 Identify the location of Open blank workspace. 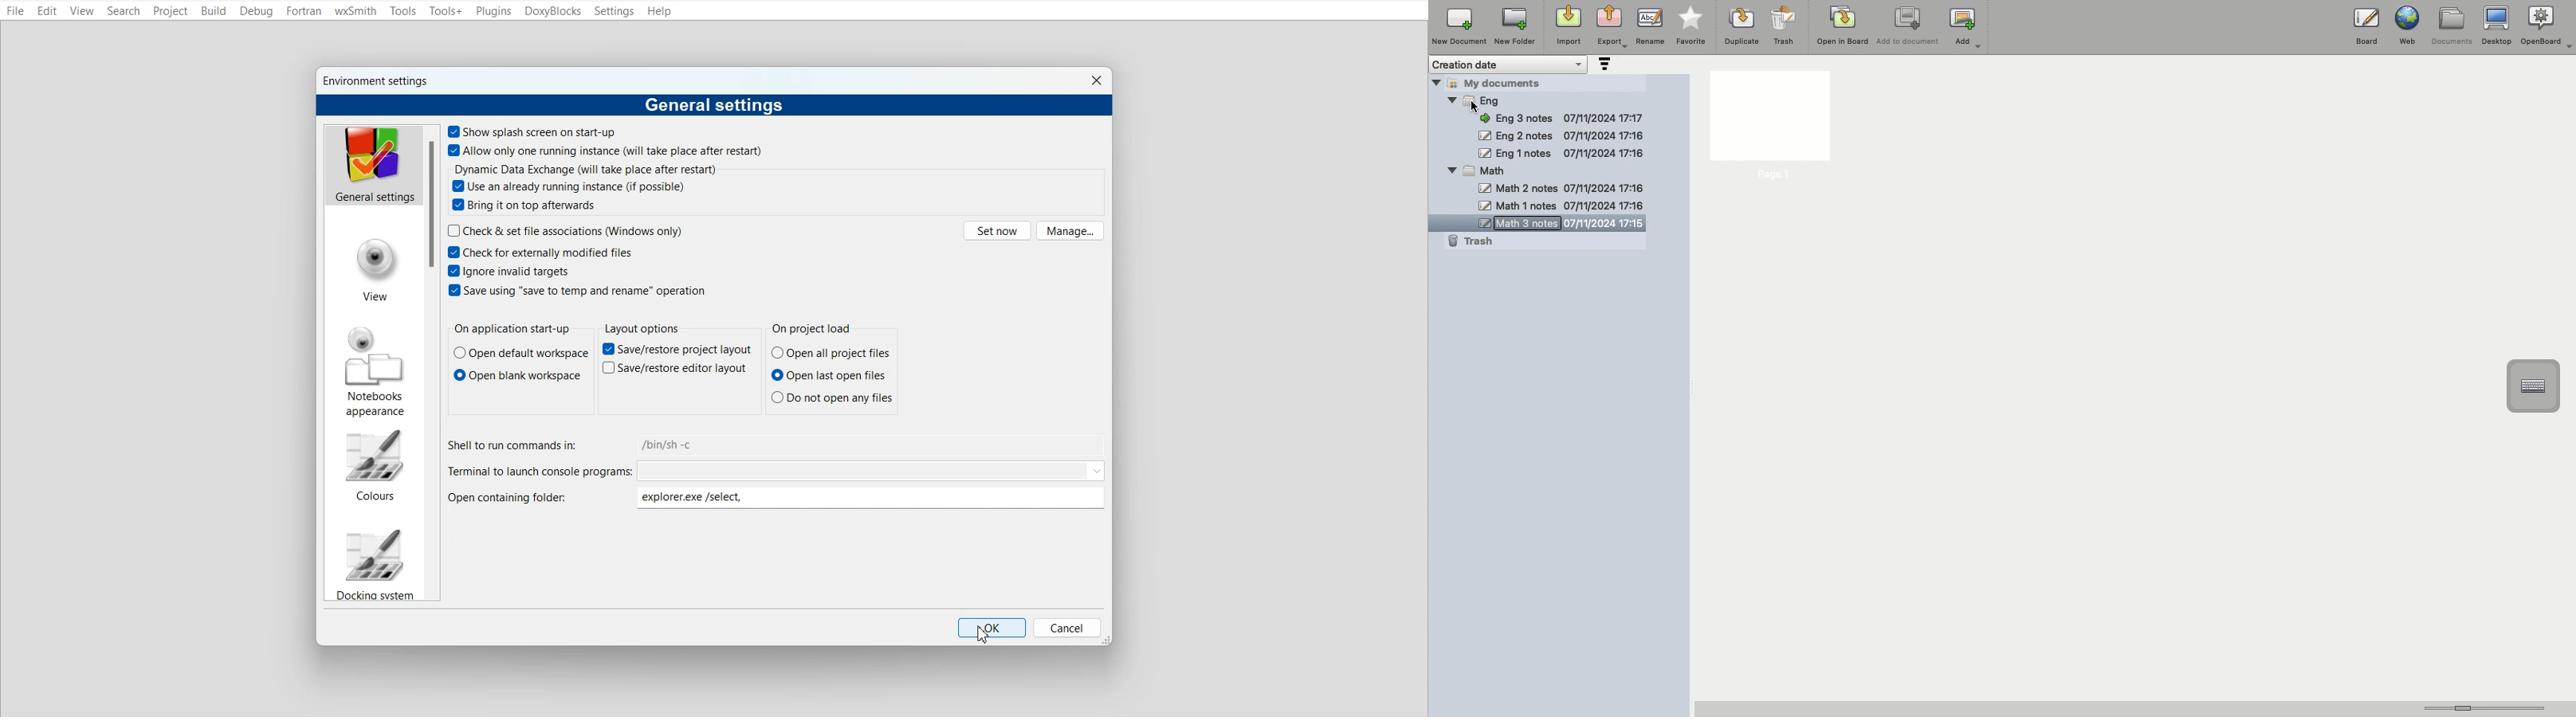
(518, 375).